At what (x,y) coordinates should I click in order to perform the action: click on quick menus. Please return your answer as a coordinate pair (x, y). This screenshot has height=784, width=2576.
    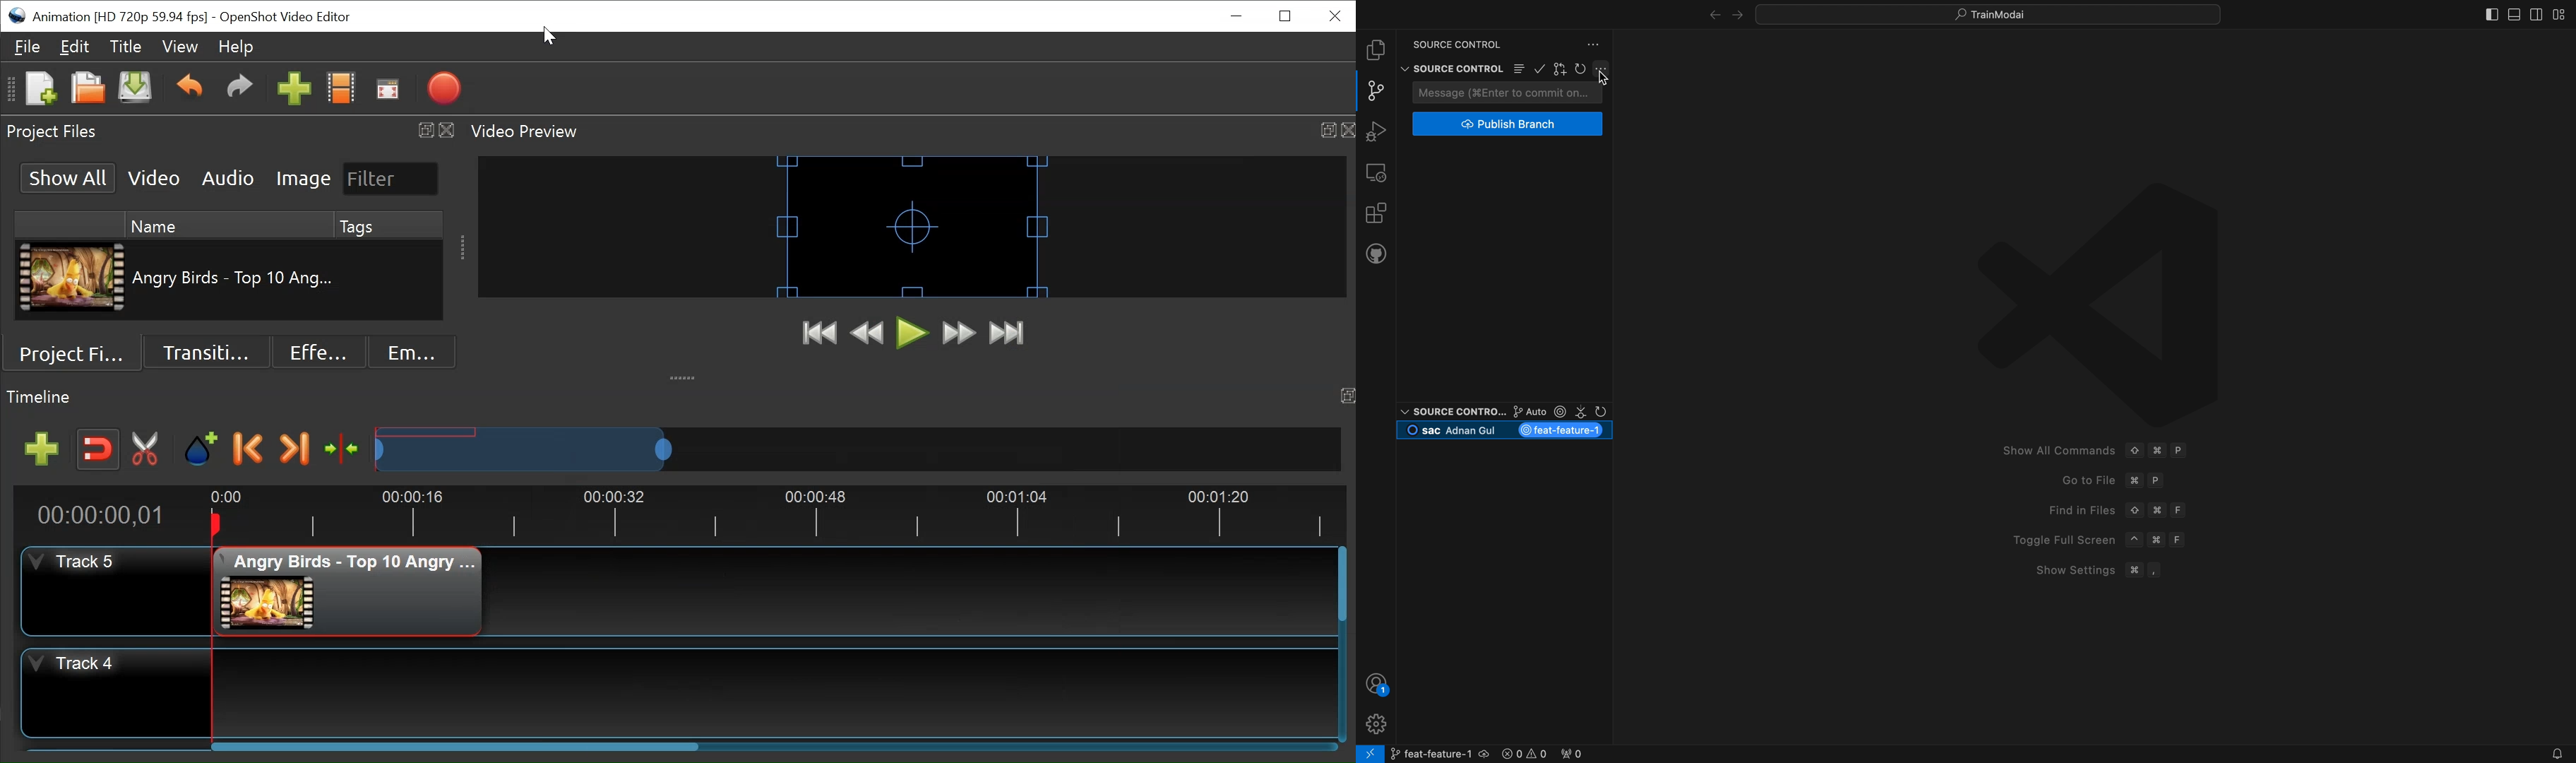
    Looking at the image, I should click on (1990, 14).